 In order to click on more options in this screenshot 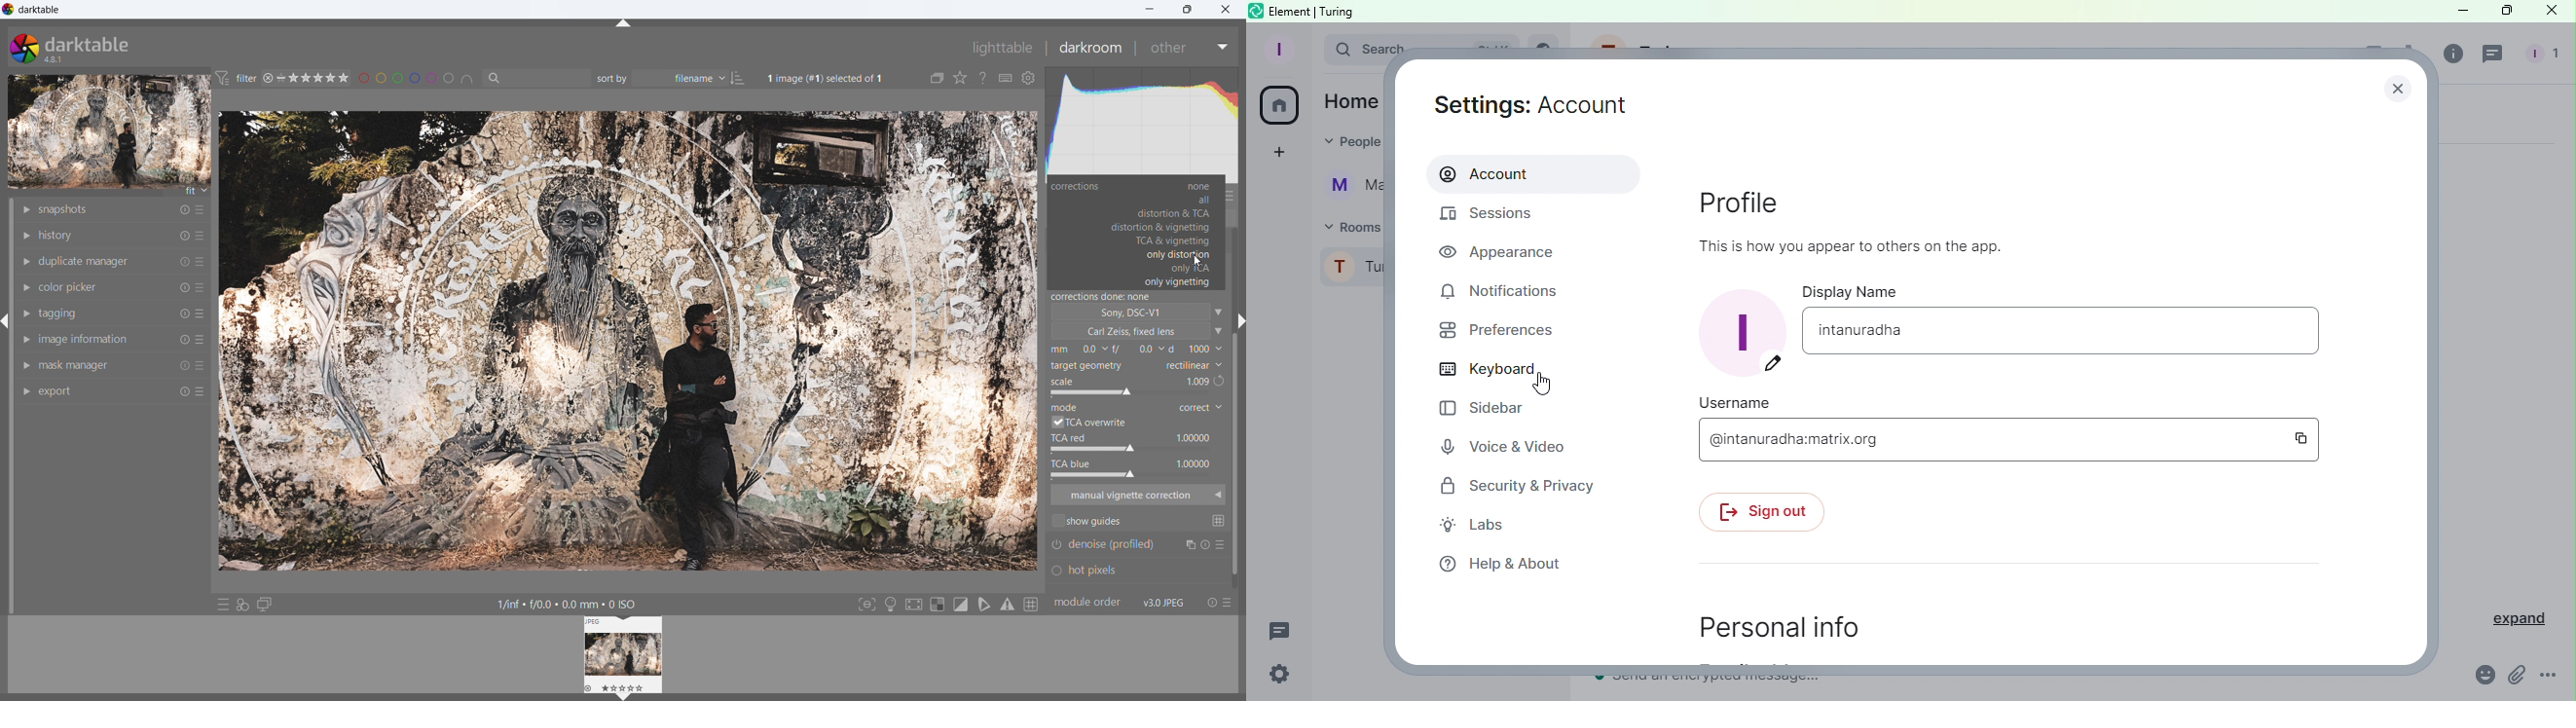, I will do `click(202, 389)`.